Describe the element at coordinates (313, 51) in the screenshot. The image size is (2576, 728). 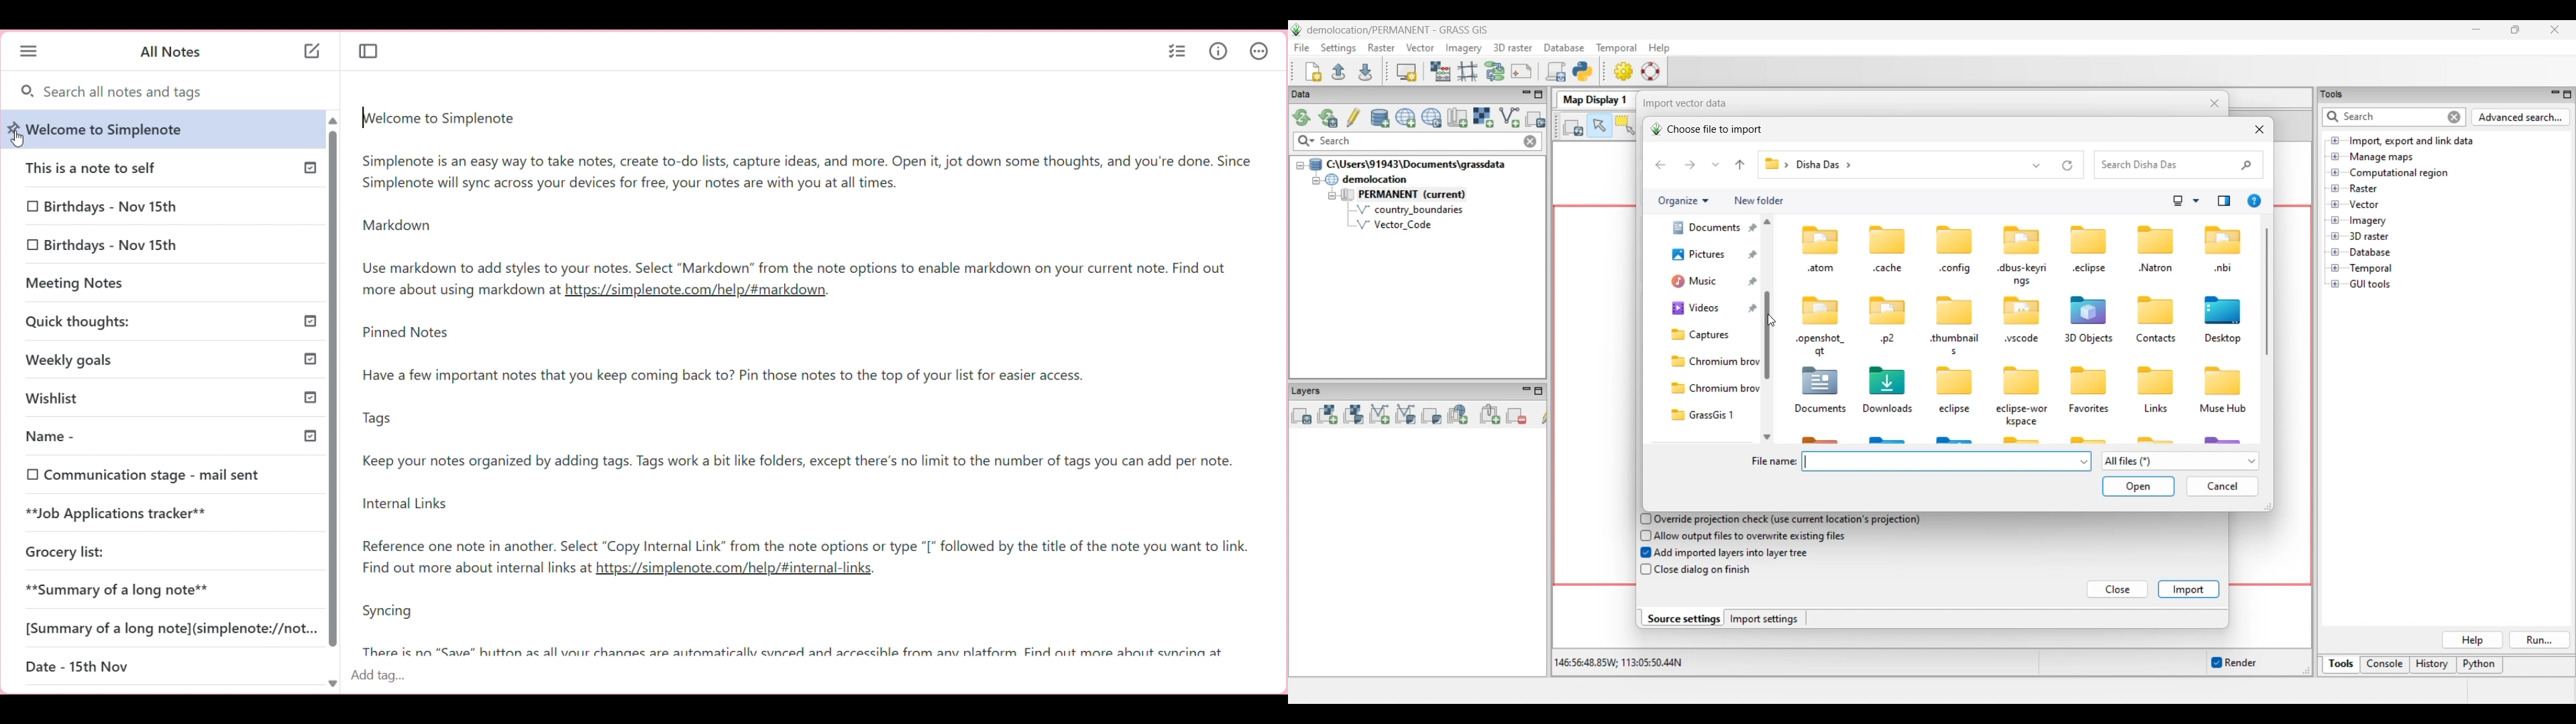
I see `Click to add note` at that location.